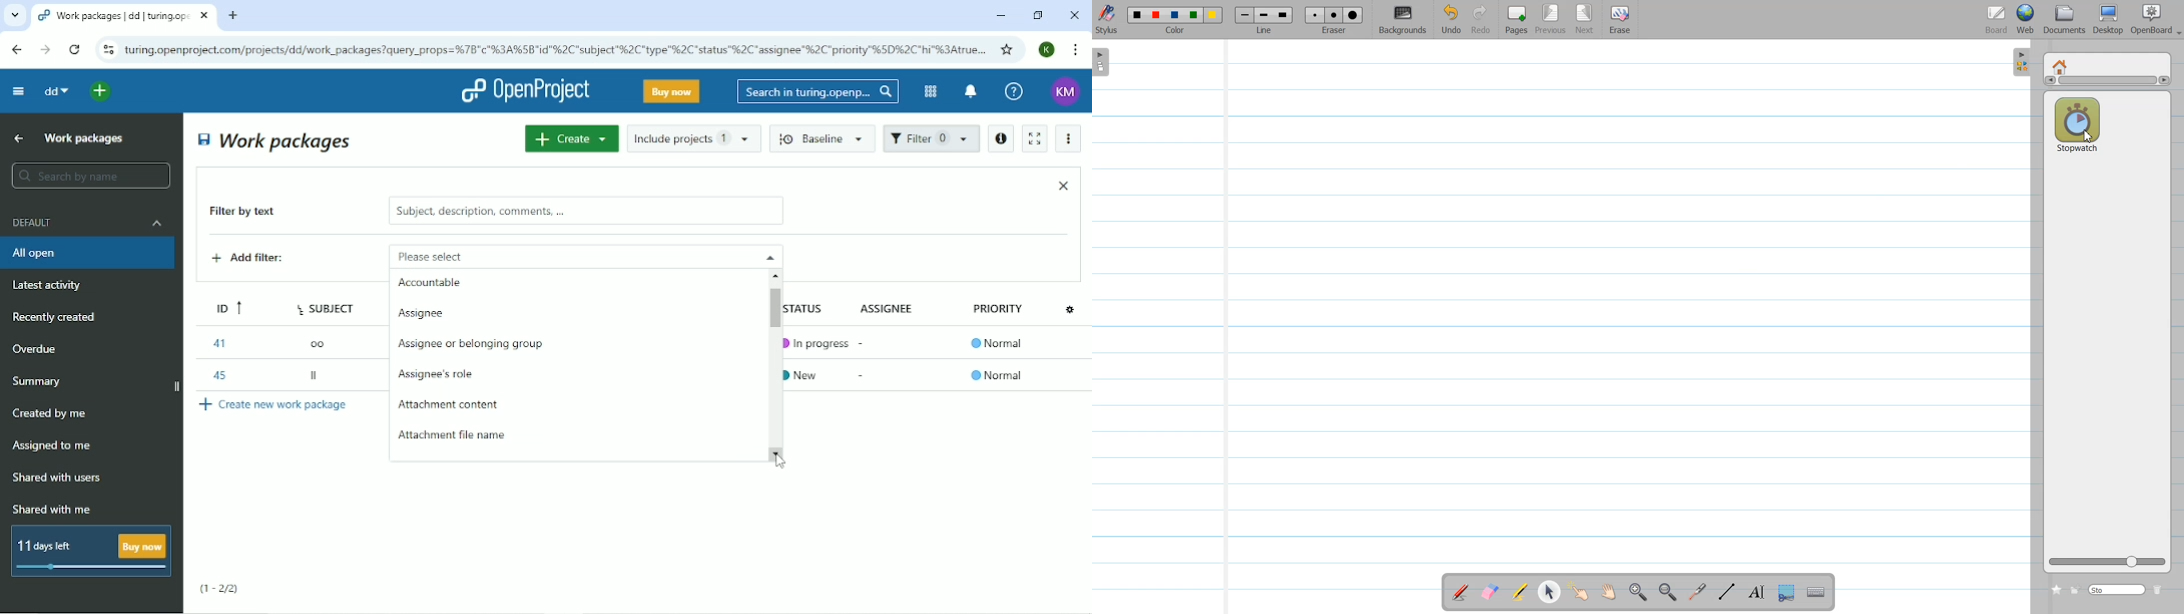  Describe the element at coordinates (54, 509) in the screenshot. I see `Shared with me` at that location.